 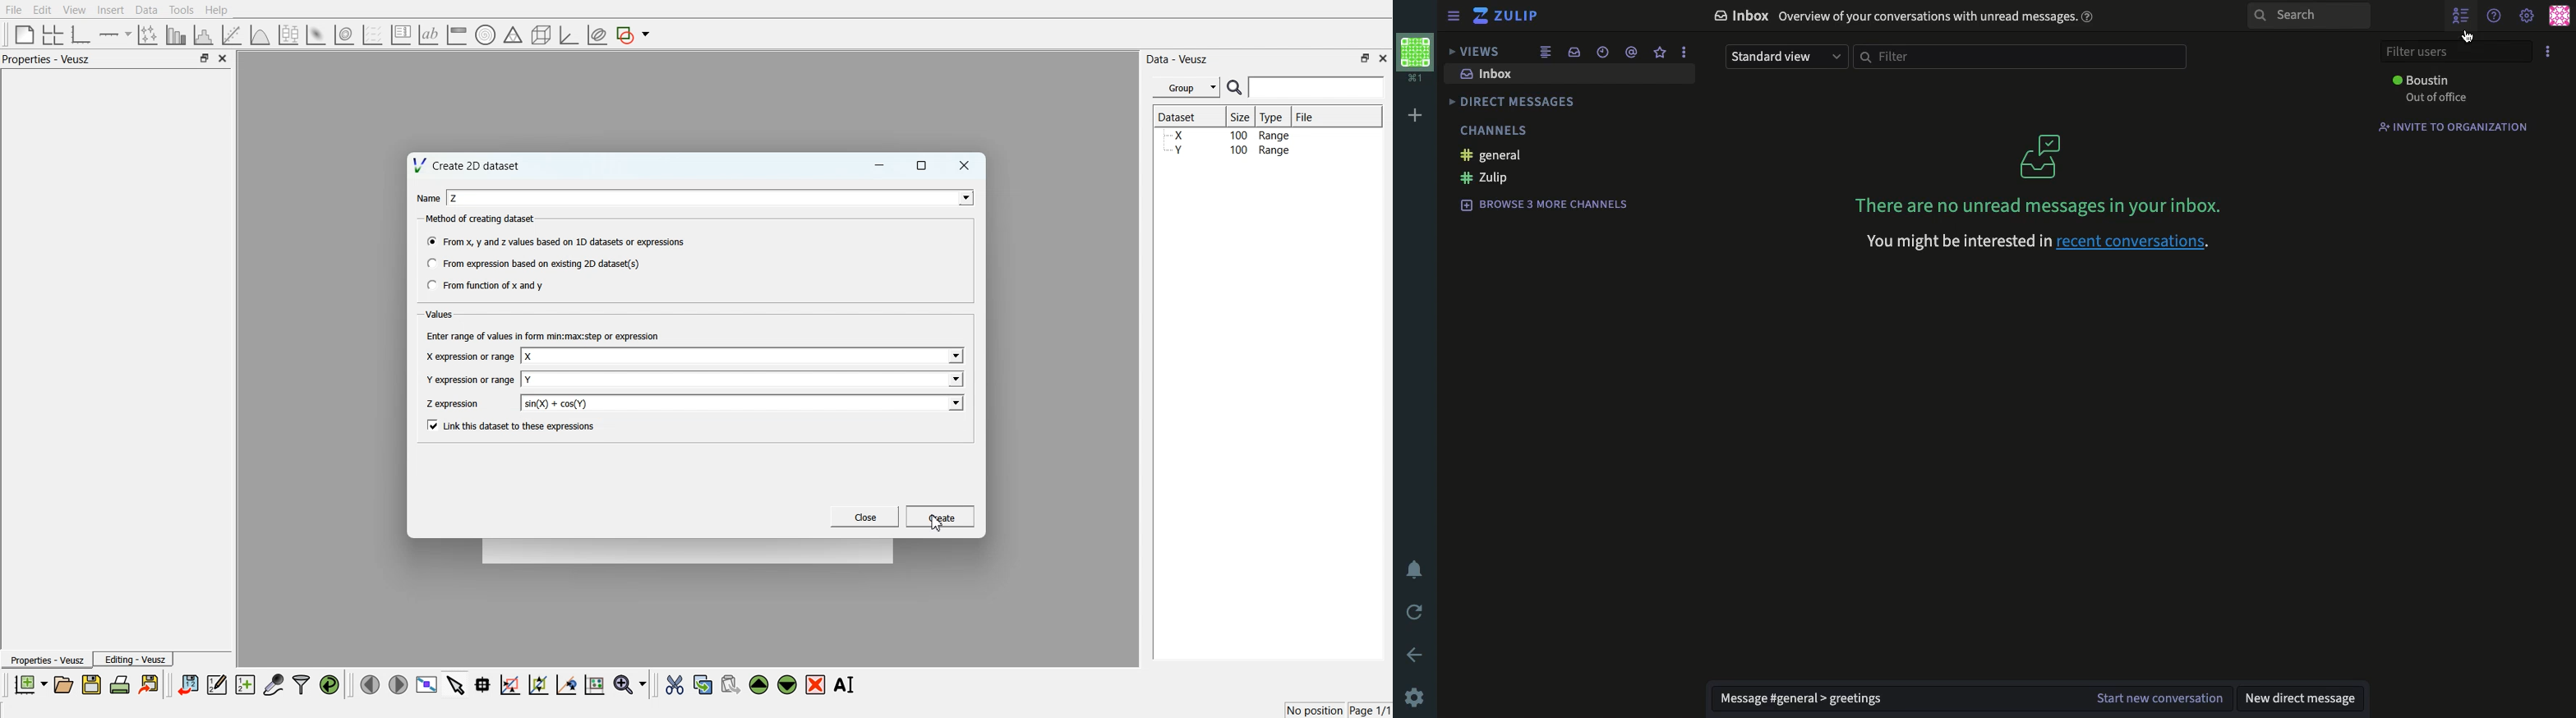 What do you see at coordinates (1416, 114) in the screenshot?
I see `add workspace` at bounding box center [1416, 114].